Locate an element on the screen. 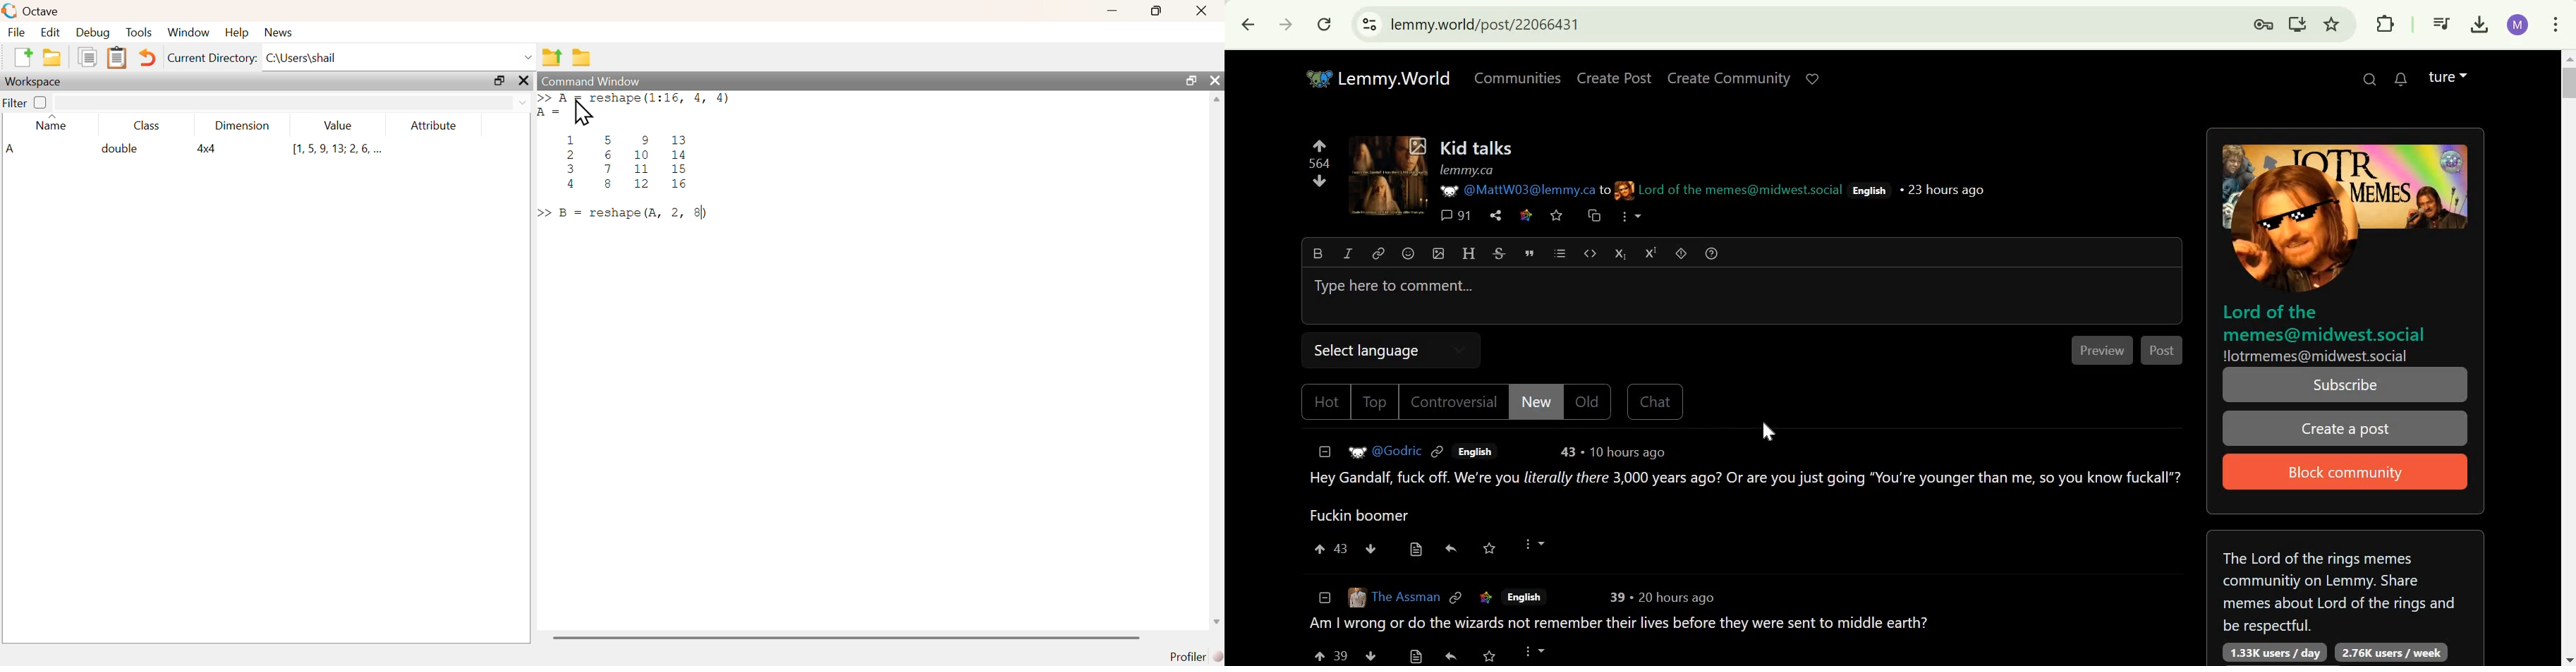  picture is located at coordinates (1446, 190).